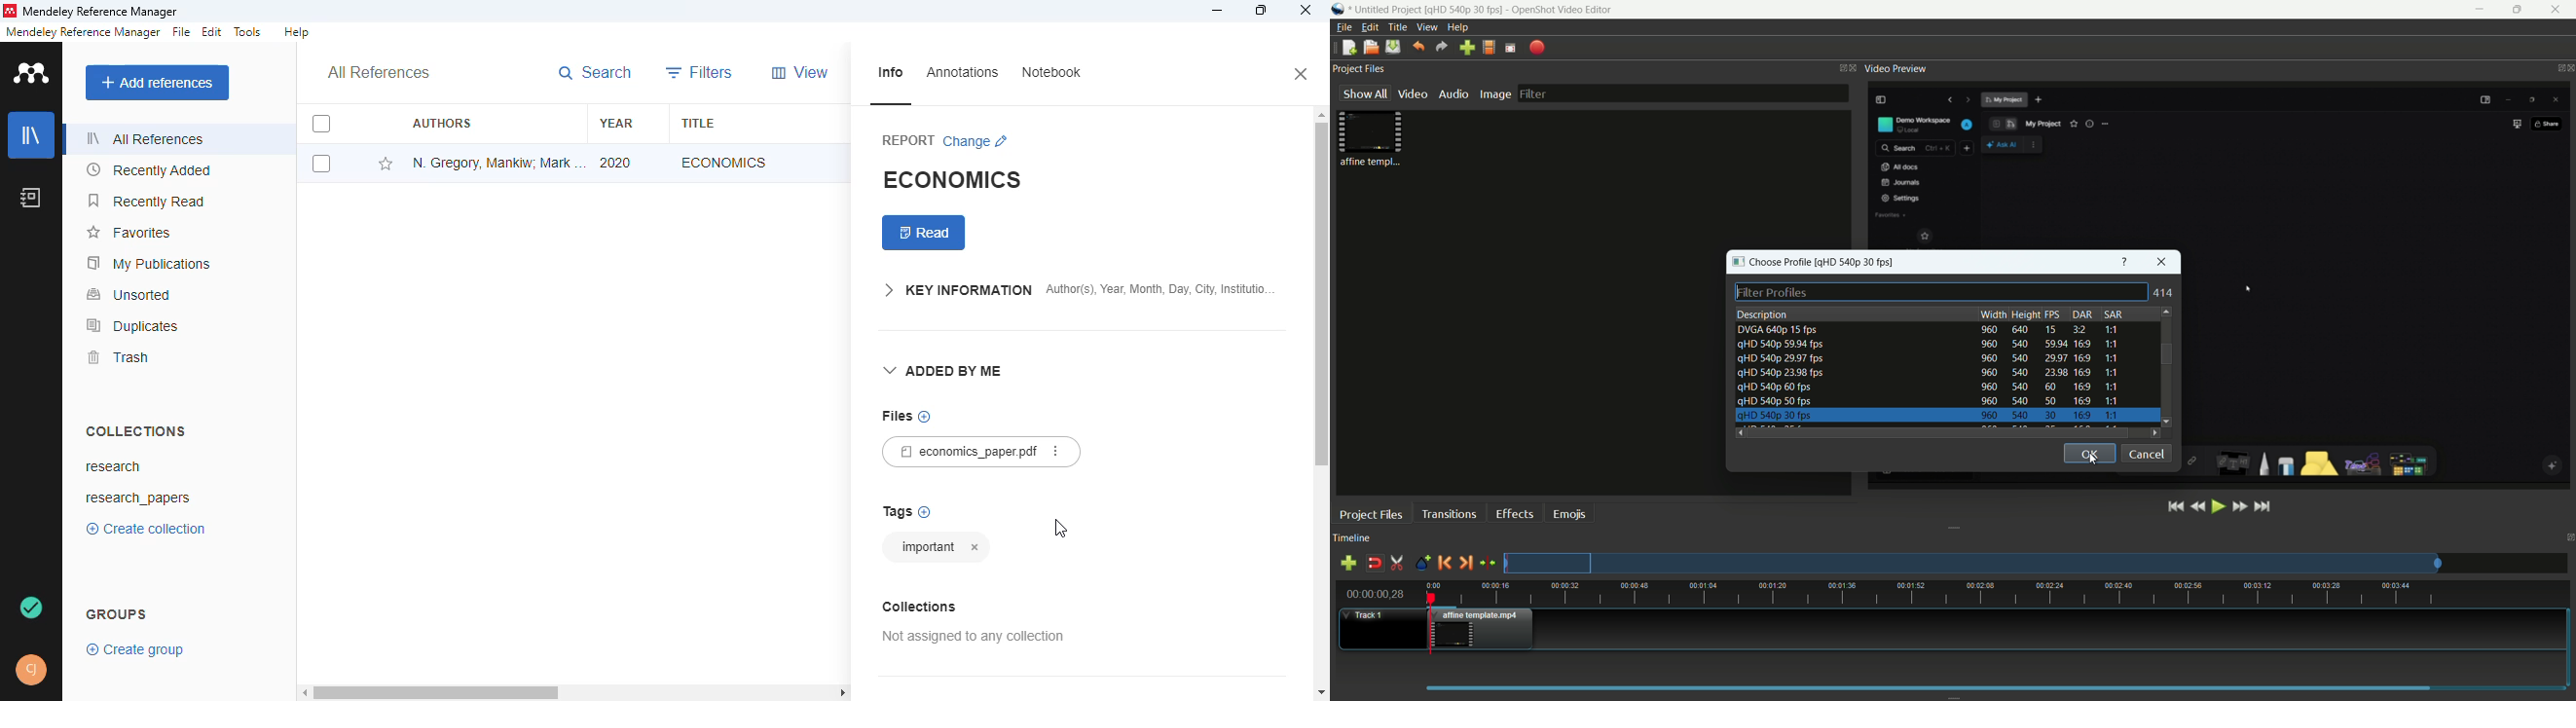 This screenshot has height=728, width=2576. What do you see at coordinates (33, 74) in the screenshot?
I see `logo` at bounding box center [33, 74].